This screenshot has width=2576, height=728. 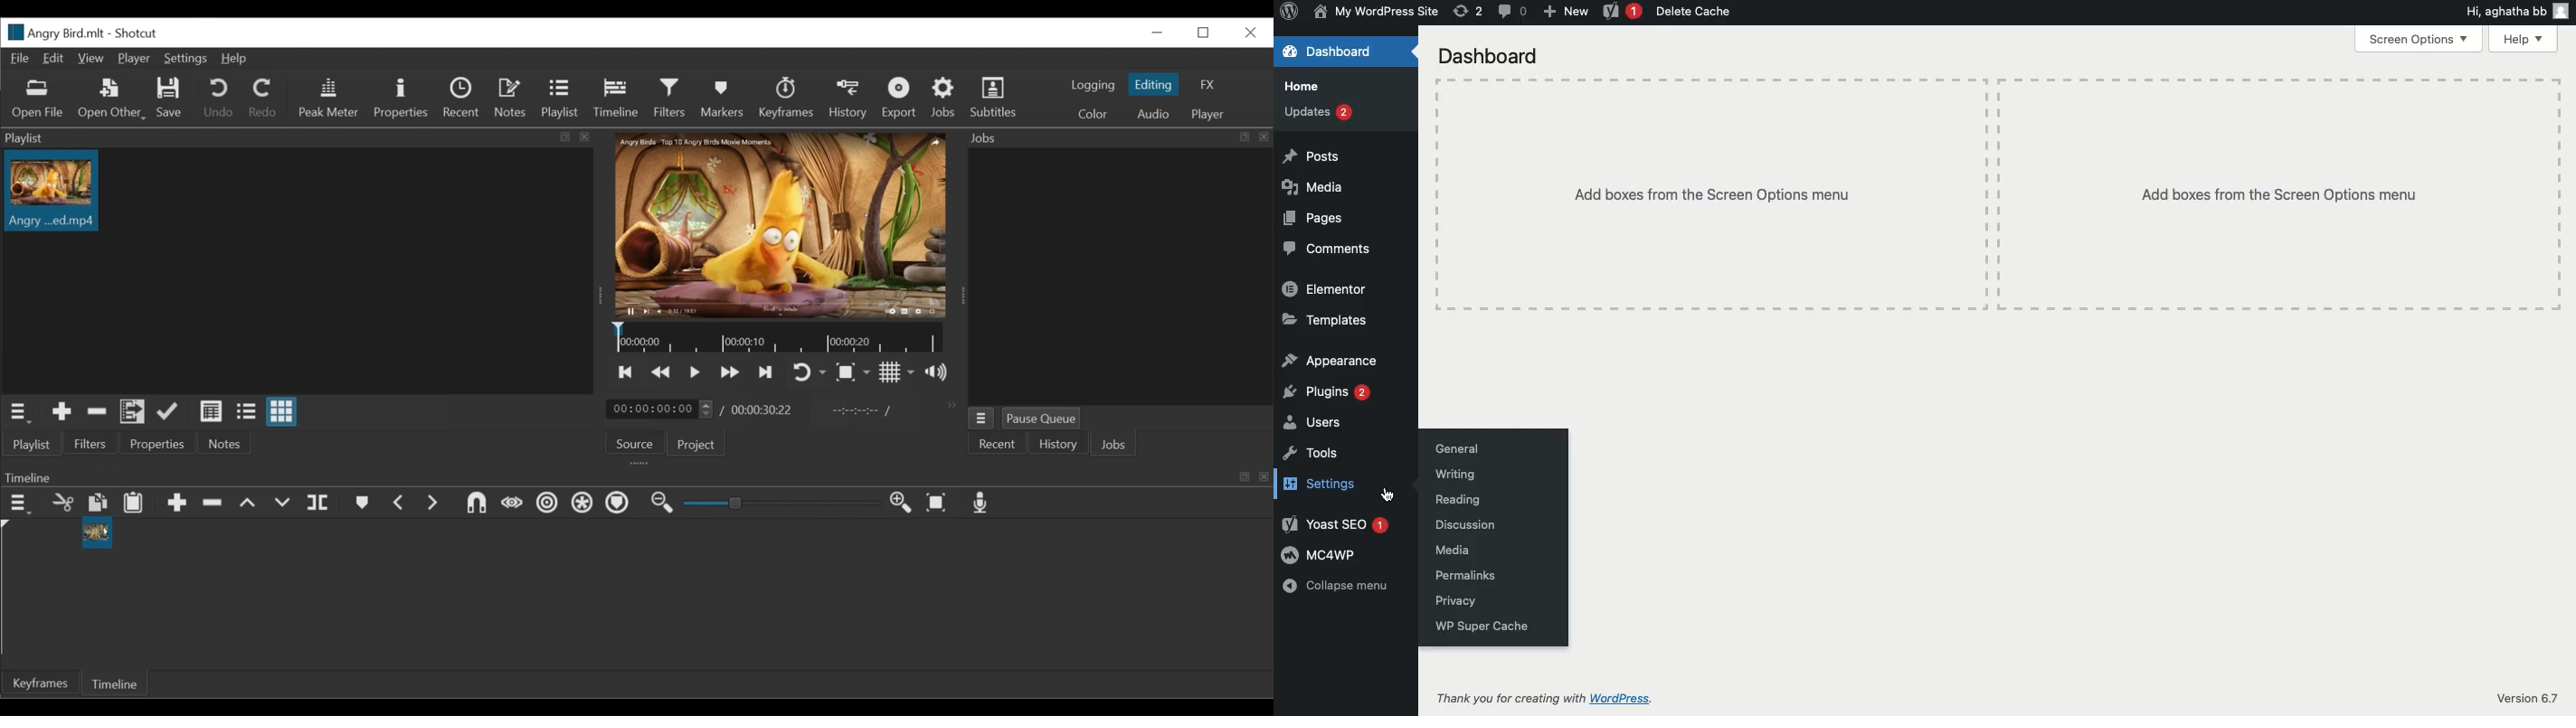 What do you see at coordinates (2415, 37) in the screenshot?
I see `Screen options` at bounding box center [2415, 37].